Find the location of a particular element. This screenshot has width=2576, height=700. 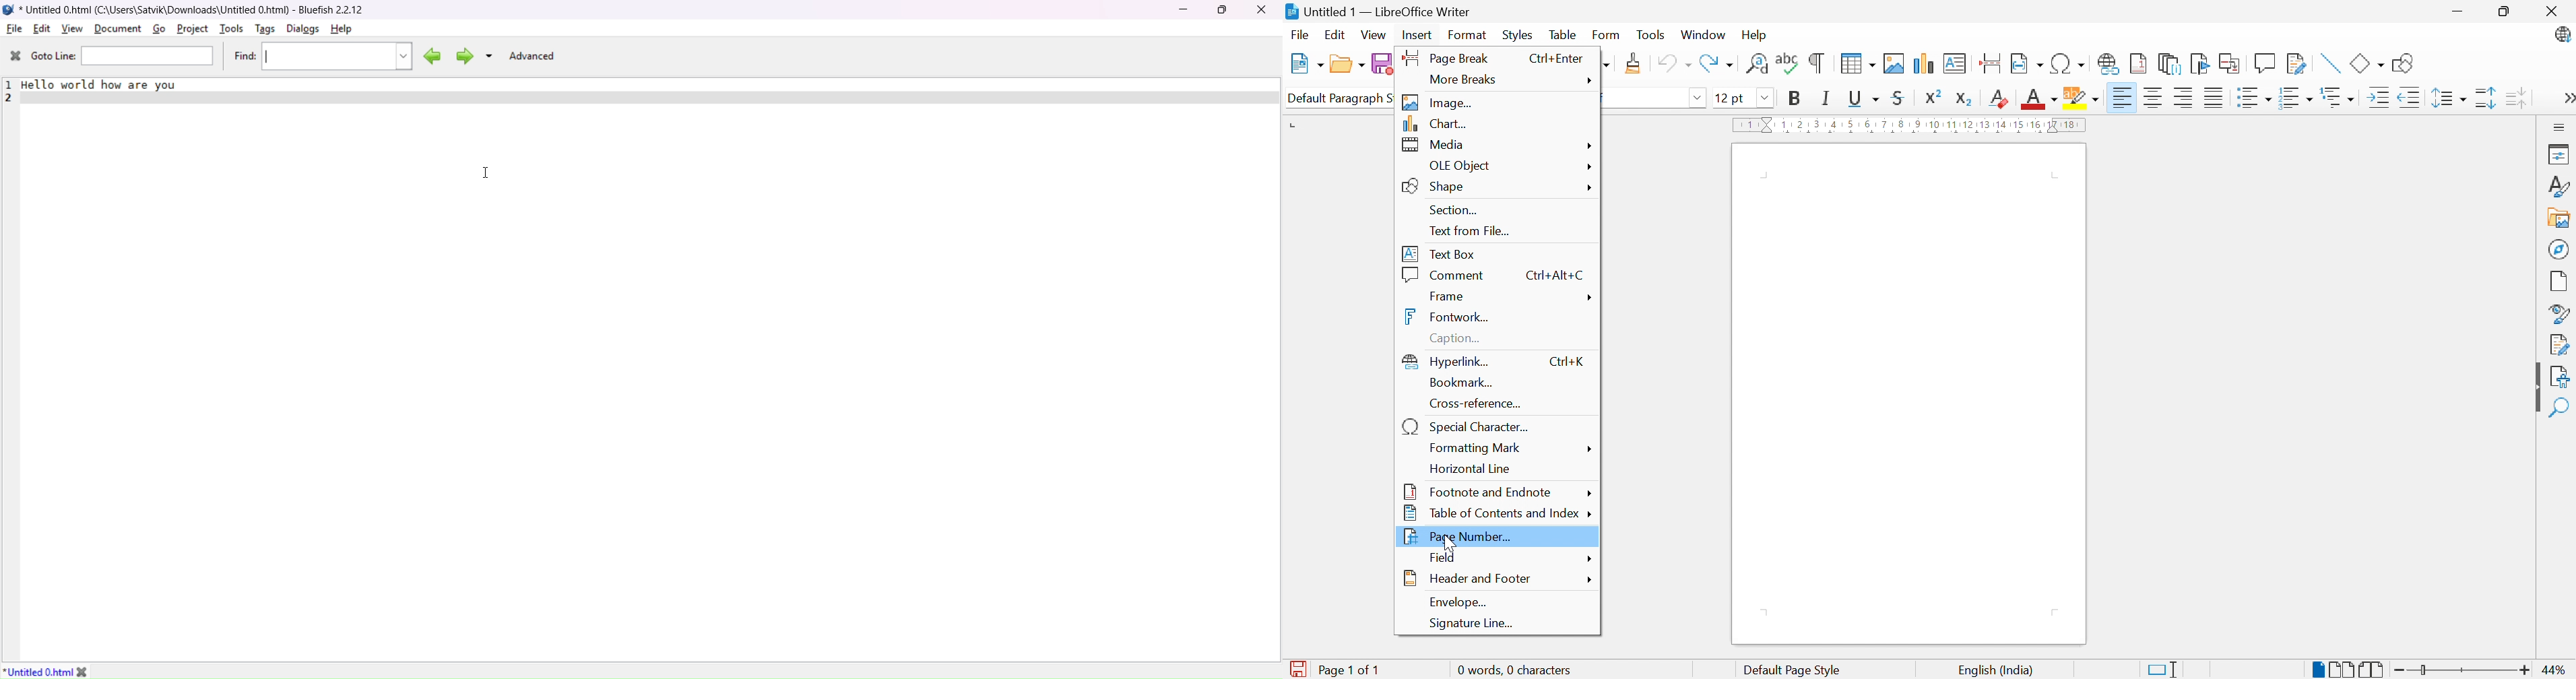

12 pt is located at coordinates (1729, 98).